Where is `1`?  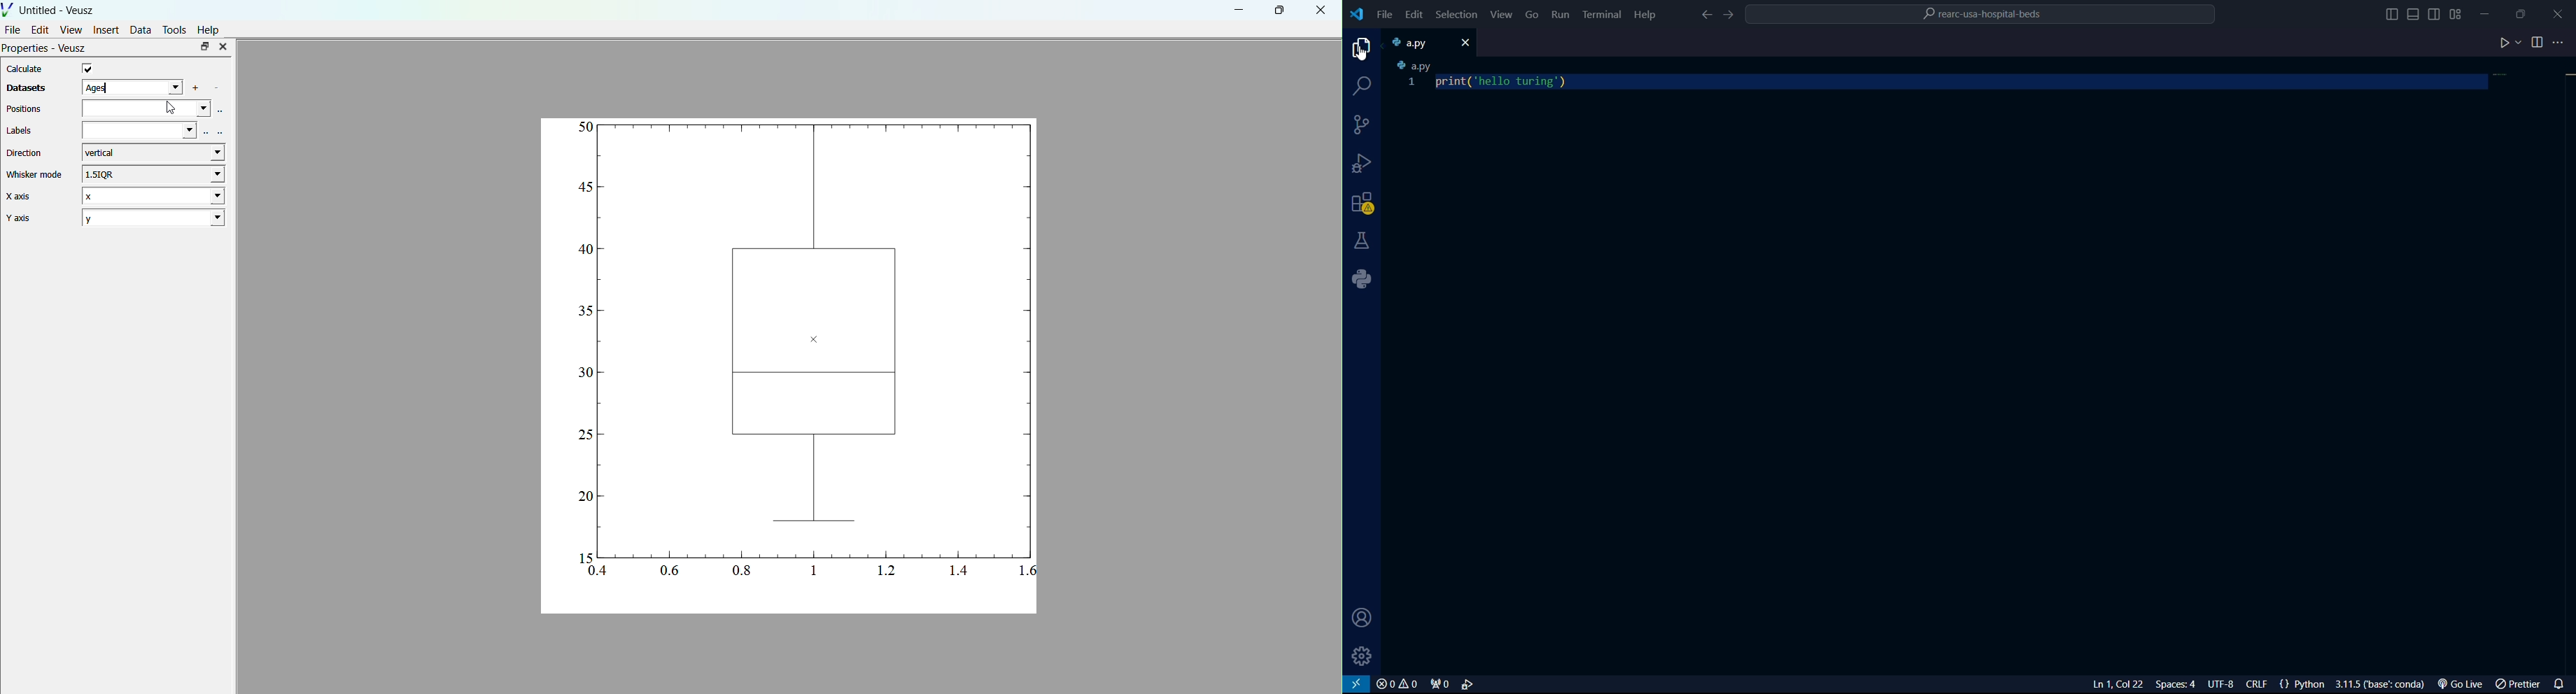
1 is located at coordinates (1410, 84).